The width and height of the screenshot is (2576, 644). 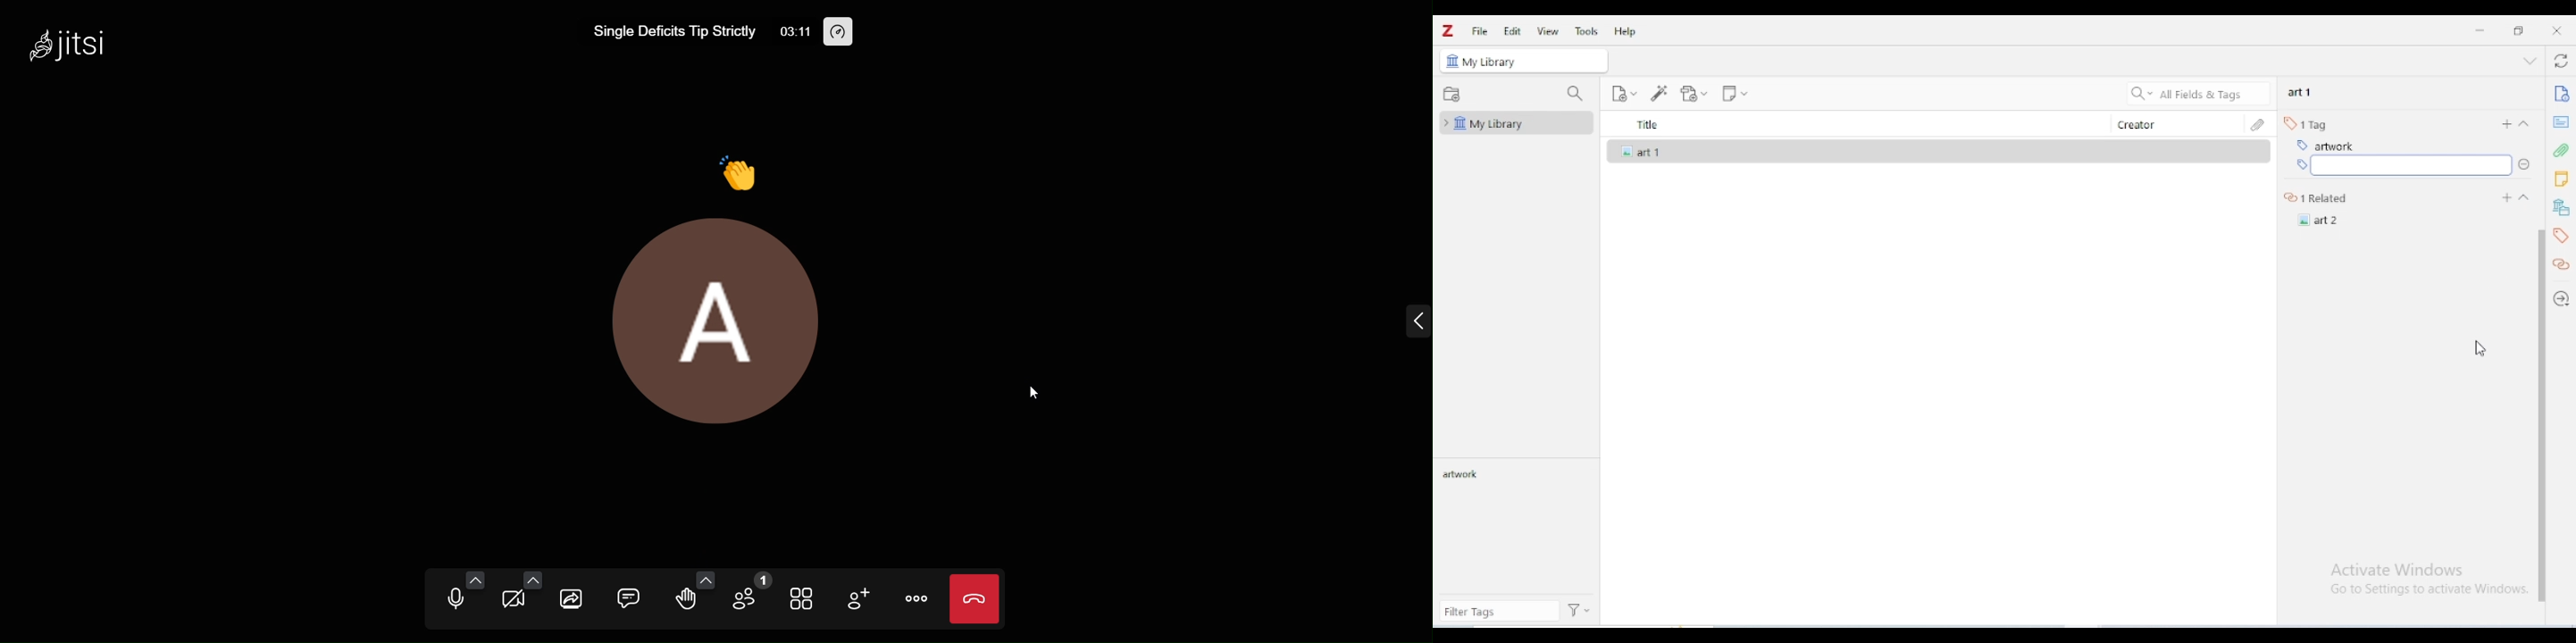 I want to click on info, so click(x=2561, y=93).